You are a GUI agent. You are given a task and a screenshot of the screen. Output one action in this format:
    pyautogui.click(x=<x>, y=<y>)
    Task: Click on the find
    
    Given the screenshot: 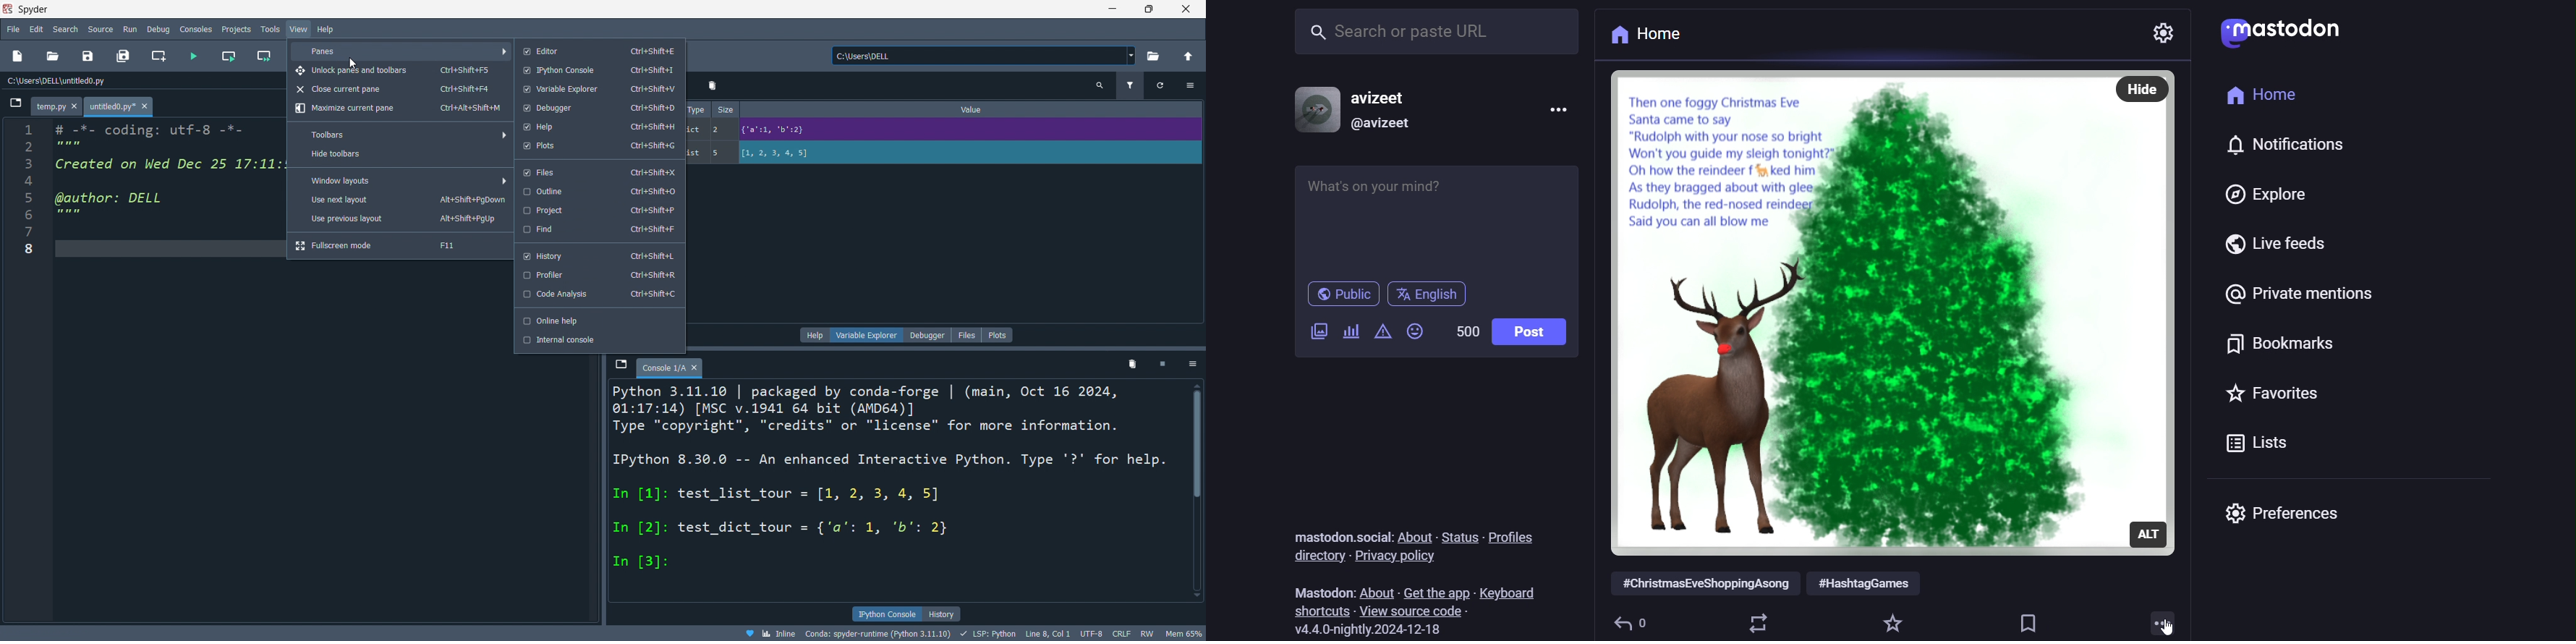 What is the action you would take?
    pyautogui.click(x=600, y=230)
    